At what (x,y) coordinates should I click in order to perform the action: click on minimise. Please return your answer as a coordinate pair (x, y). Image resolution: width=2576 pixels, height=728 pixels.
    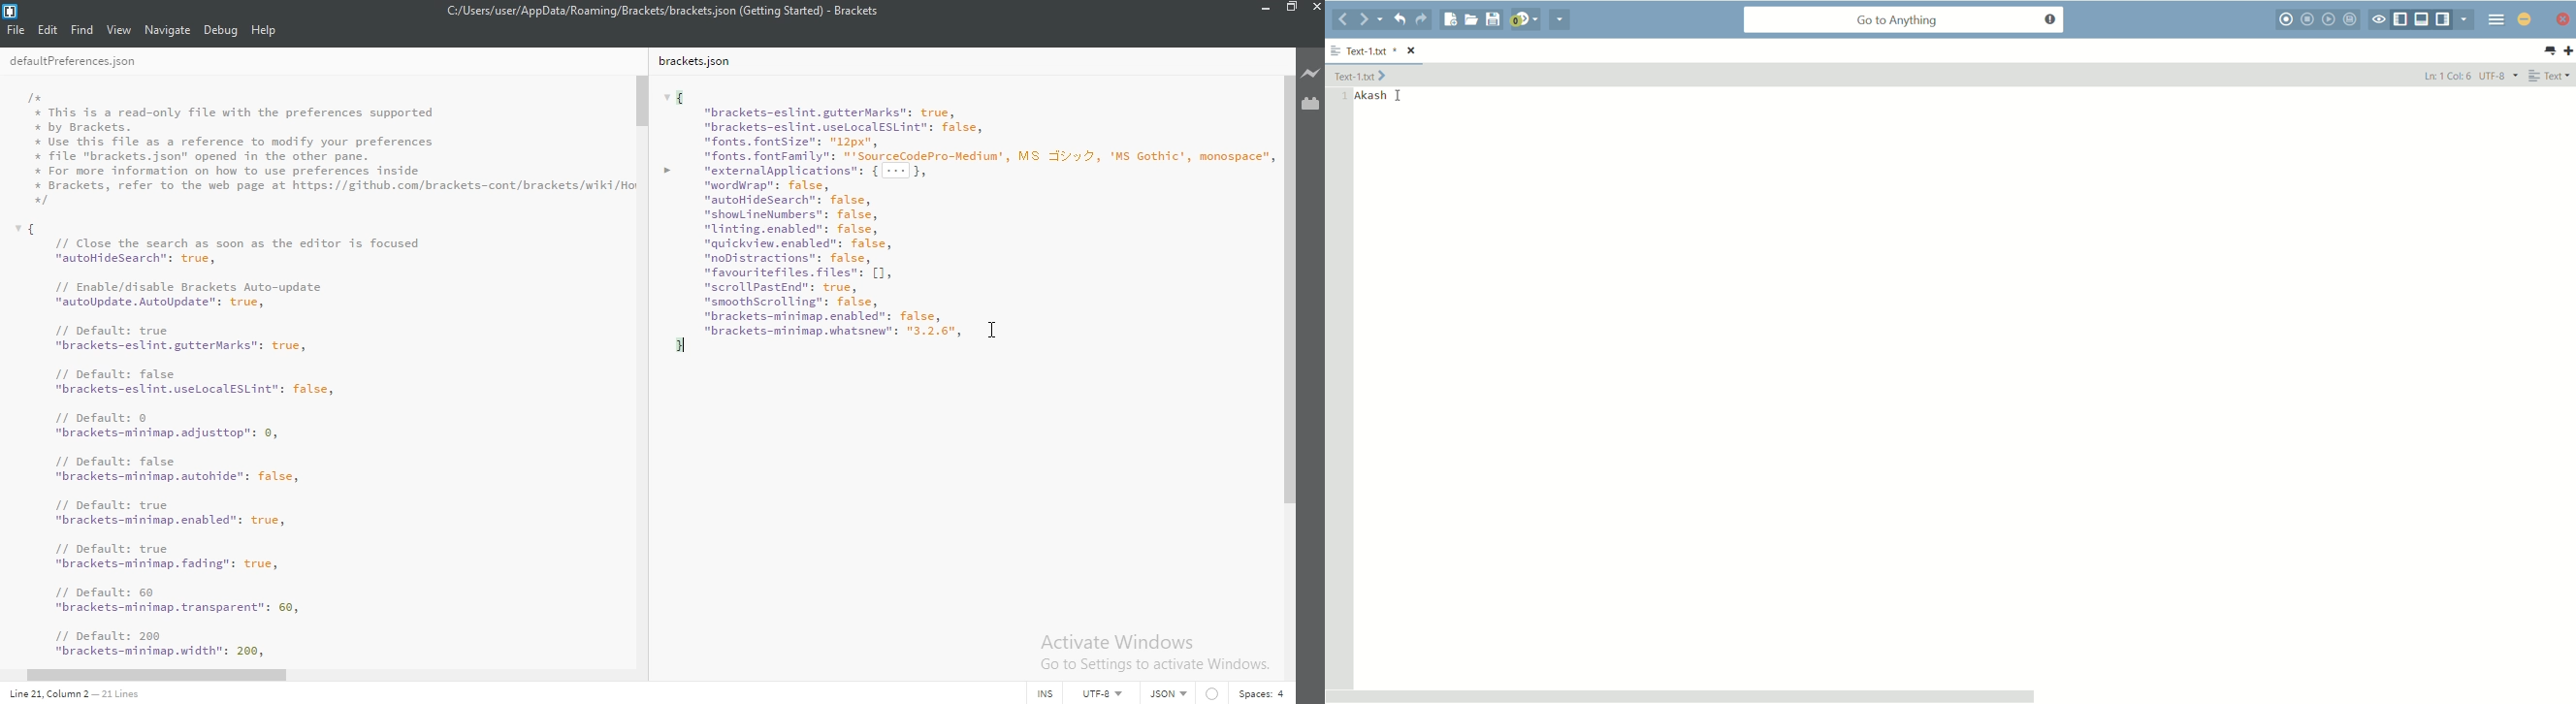
    Looking at the image, I should click on (1262, 11).